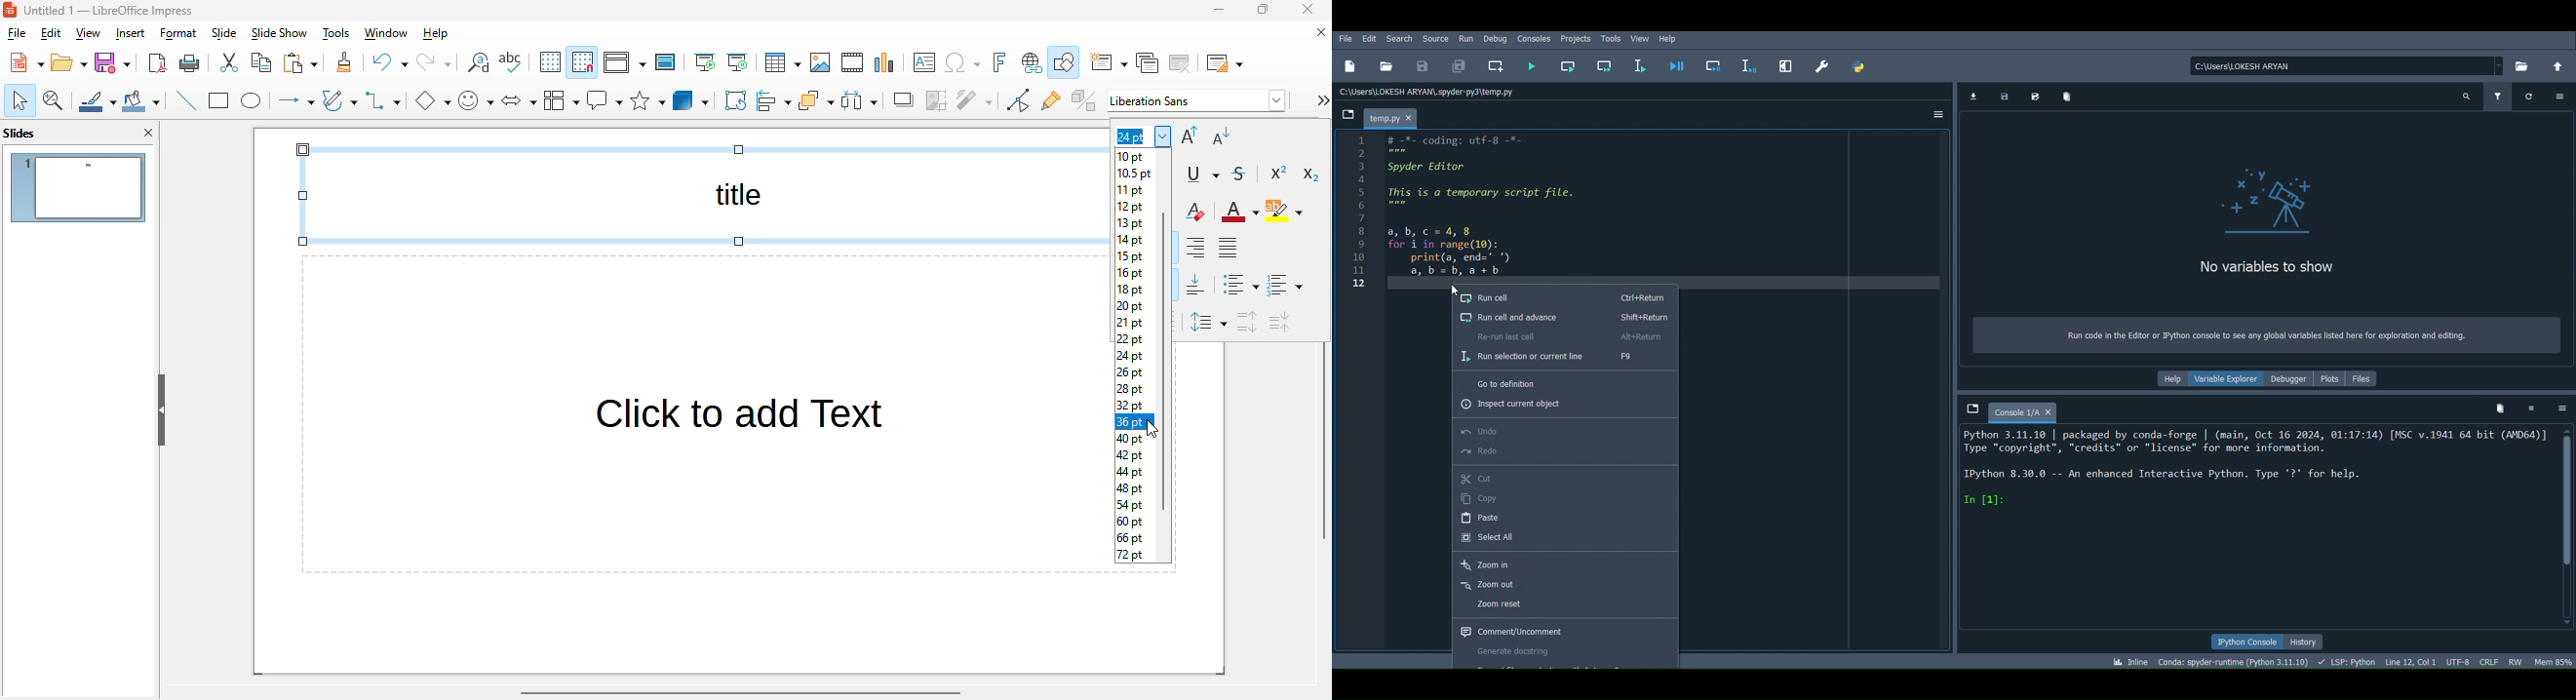  Describe the element at coordinates (10, 11) in the screenshot. I see `logo` at that location.